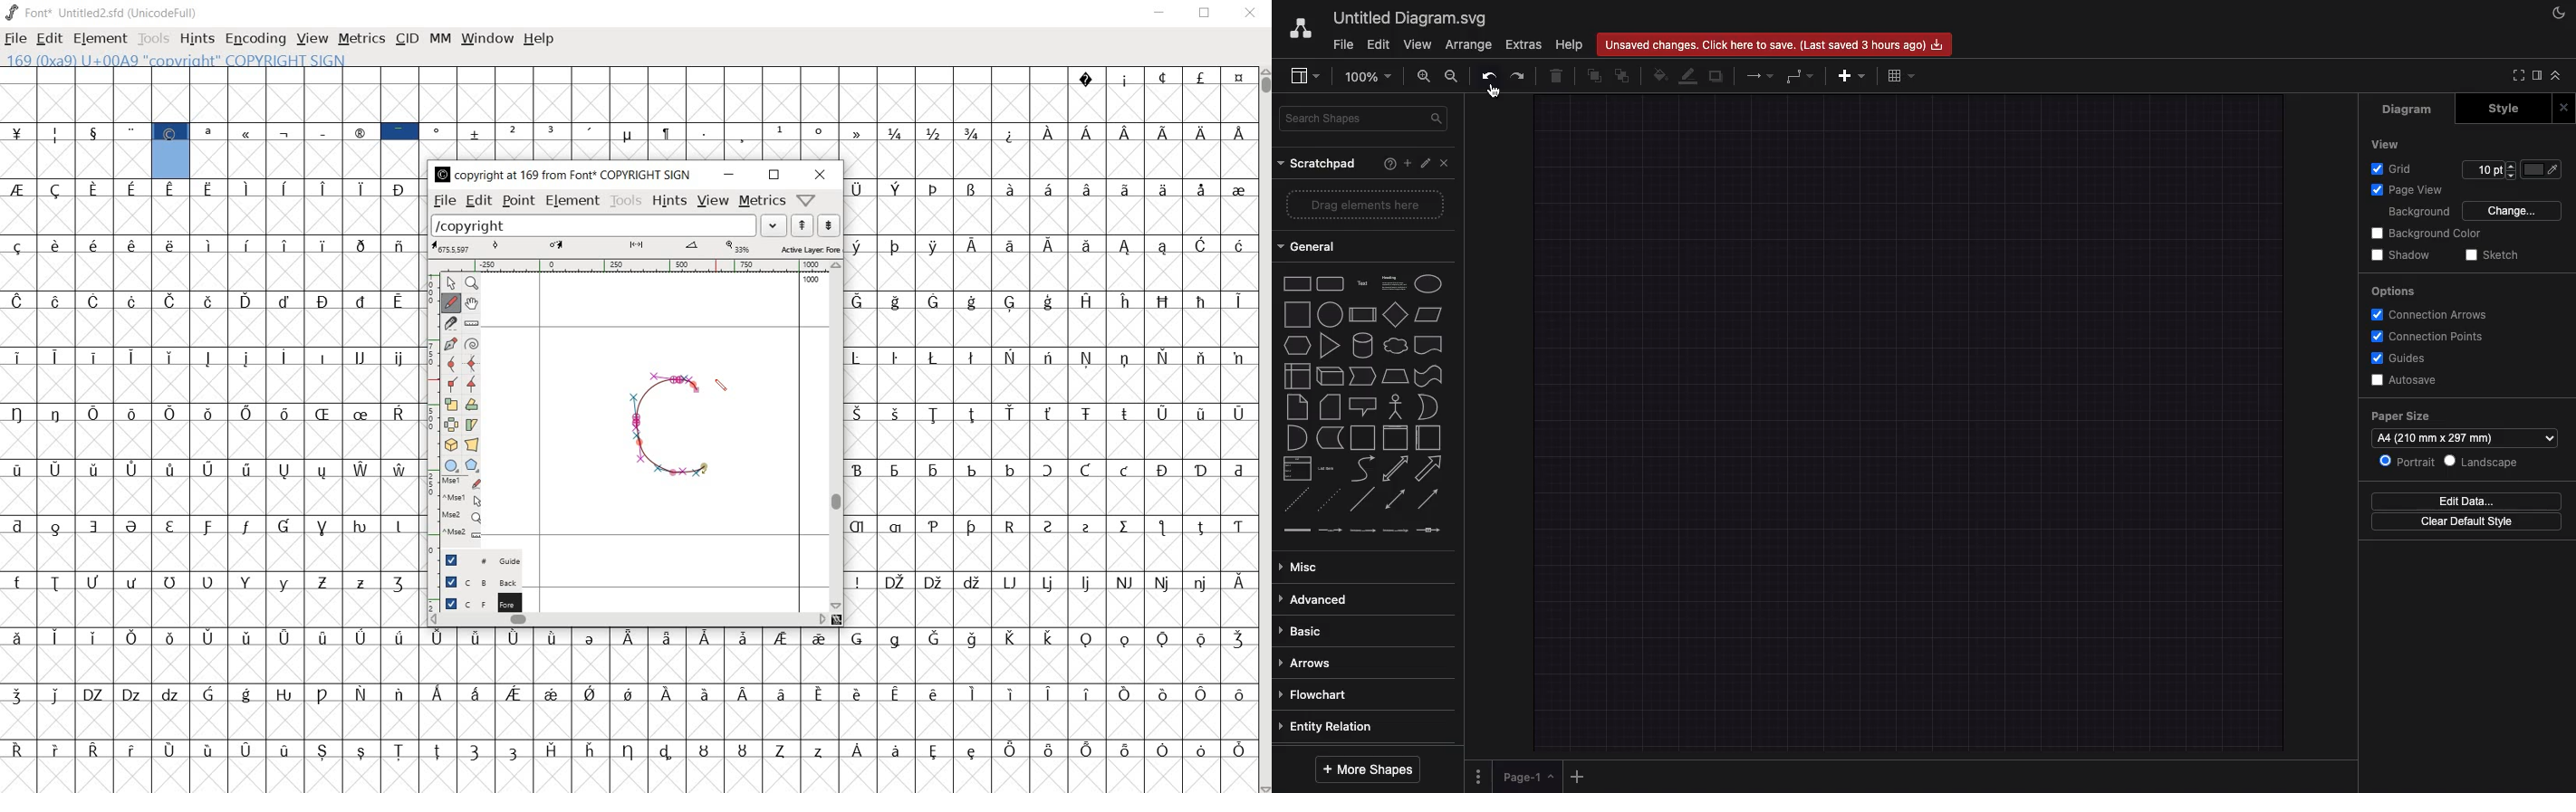 This screenshot has width=2576, height=812. Describe the element at coordinates (2395, 168) in the screenshot. I see `Grid` at that location.